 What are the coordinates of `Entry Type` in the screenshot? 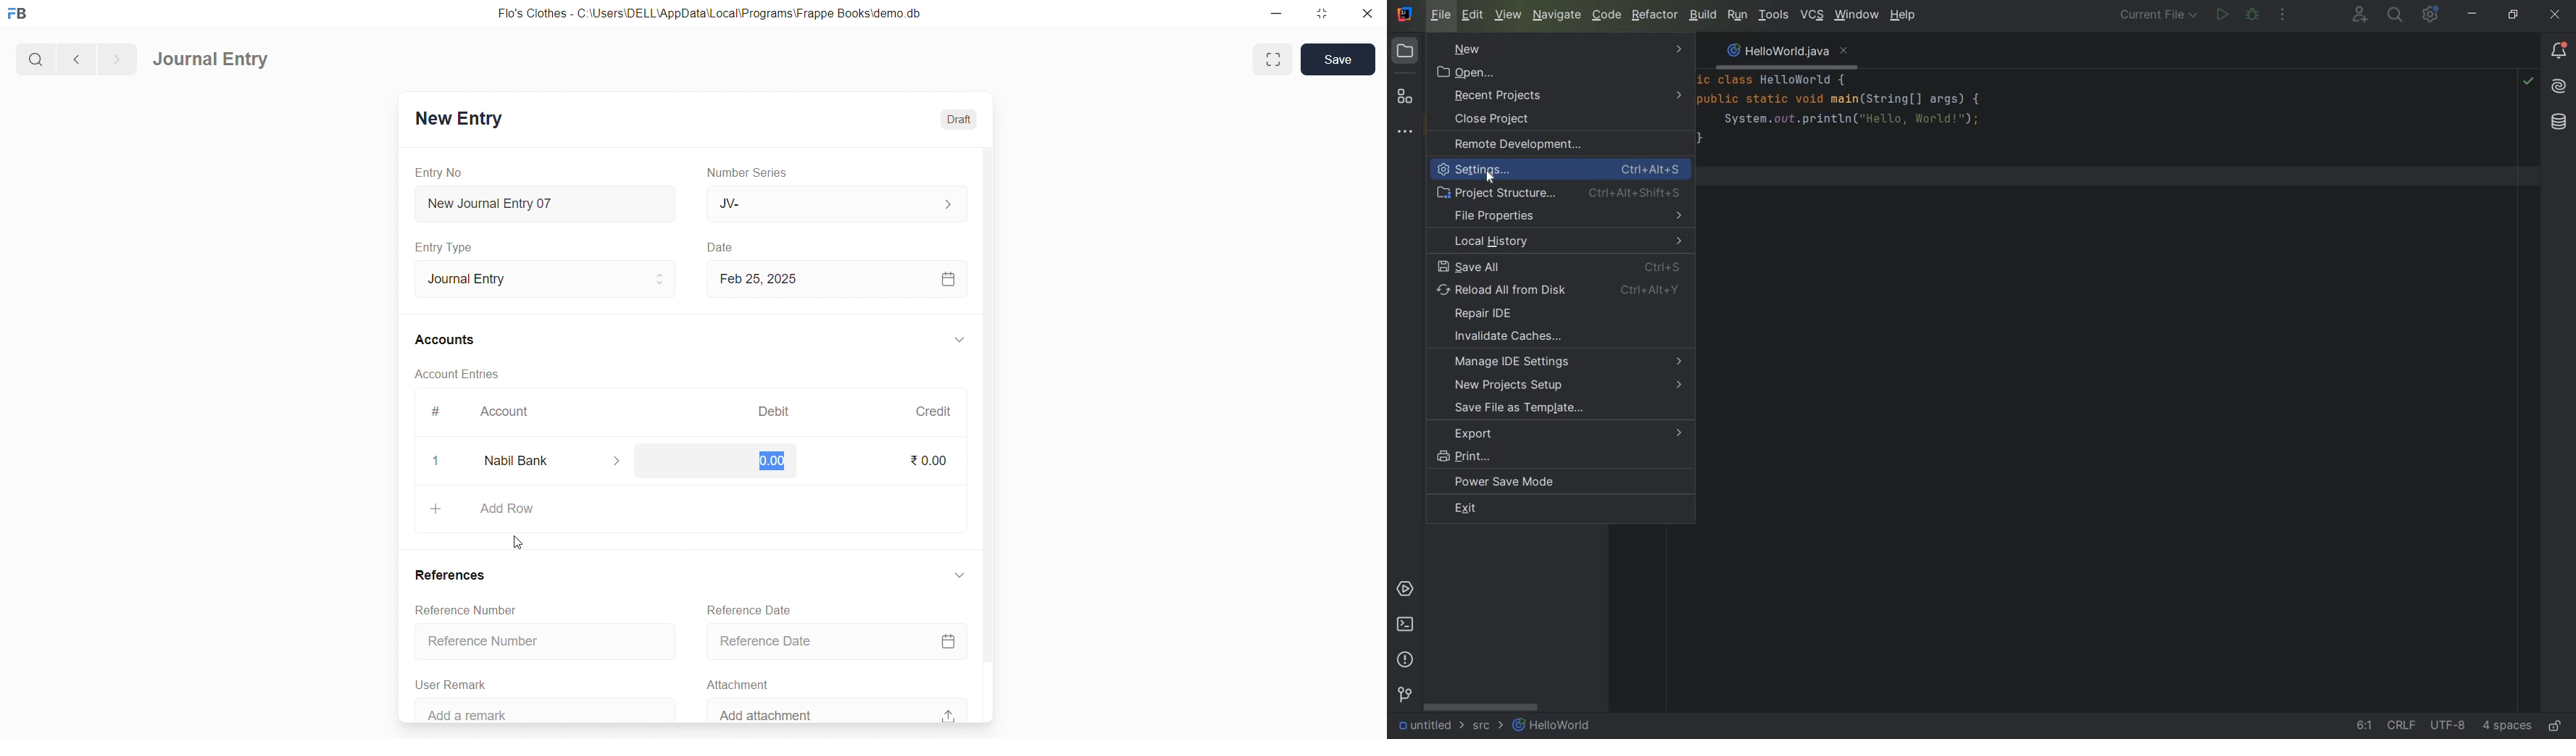 It's located at (445, 247).